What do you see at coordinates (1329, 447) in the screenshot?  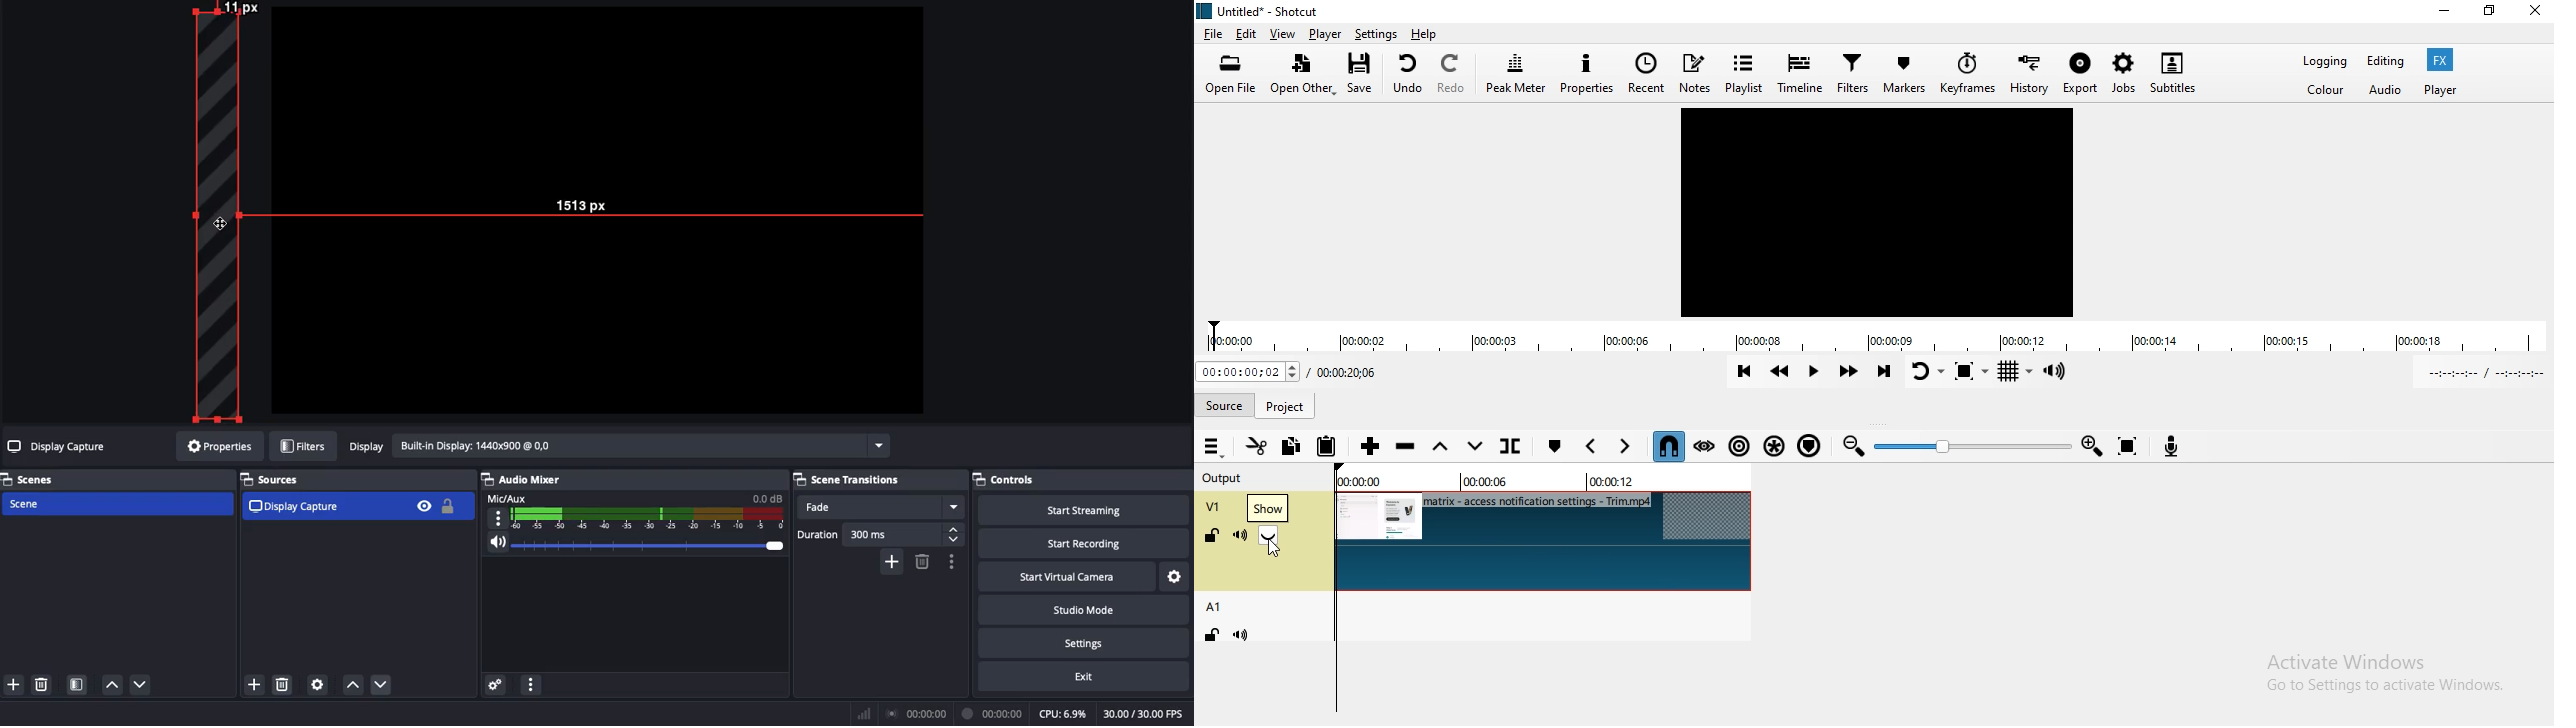 I see `Paste ` at bounding box center [1329, 447].